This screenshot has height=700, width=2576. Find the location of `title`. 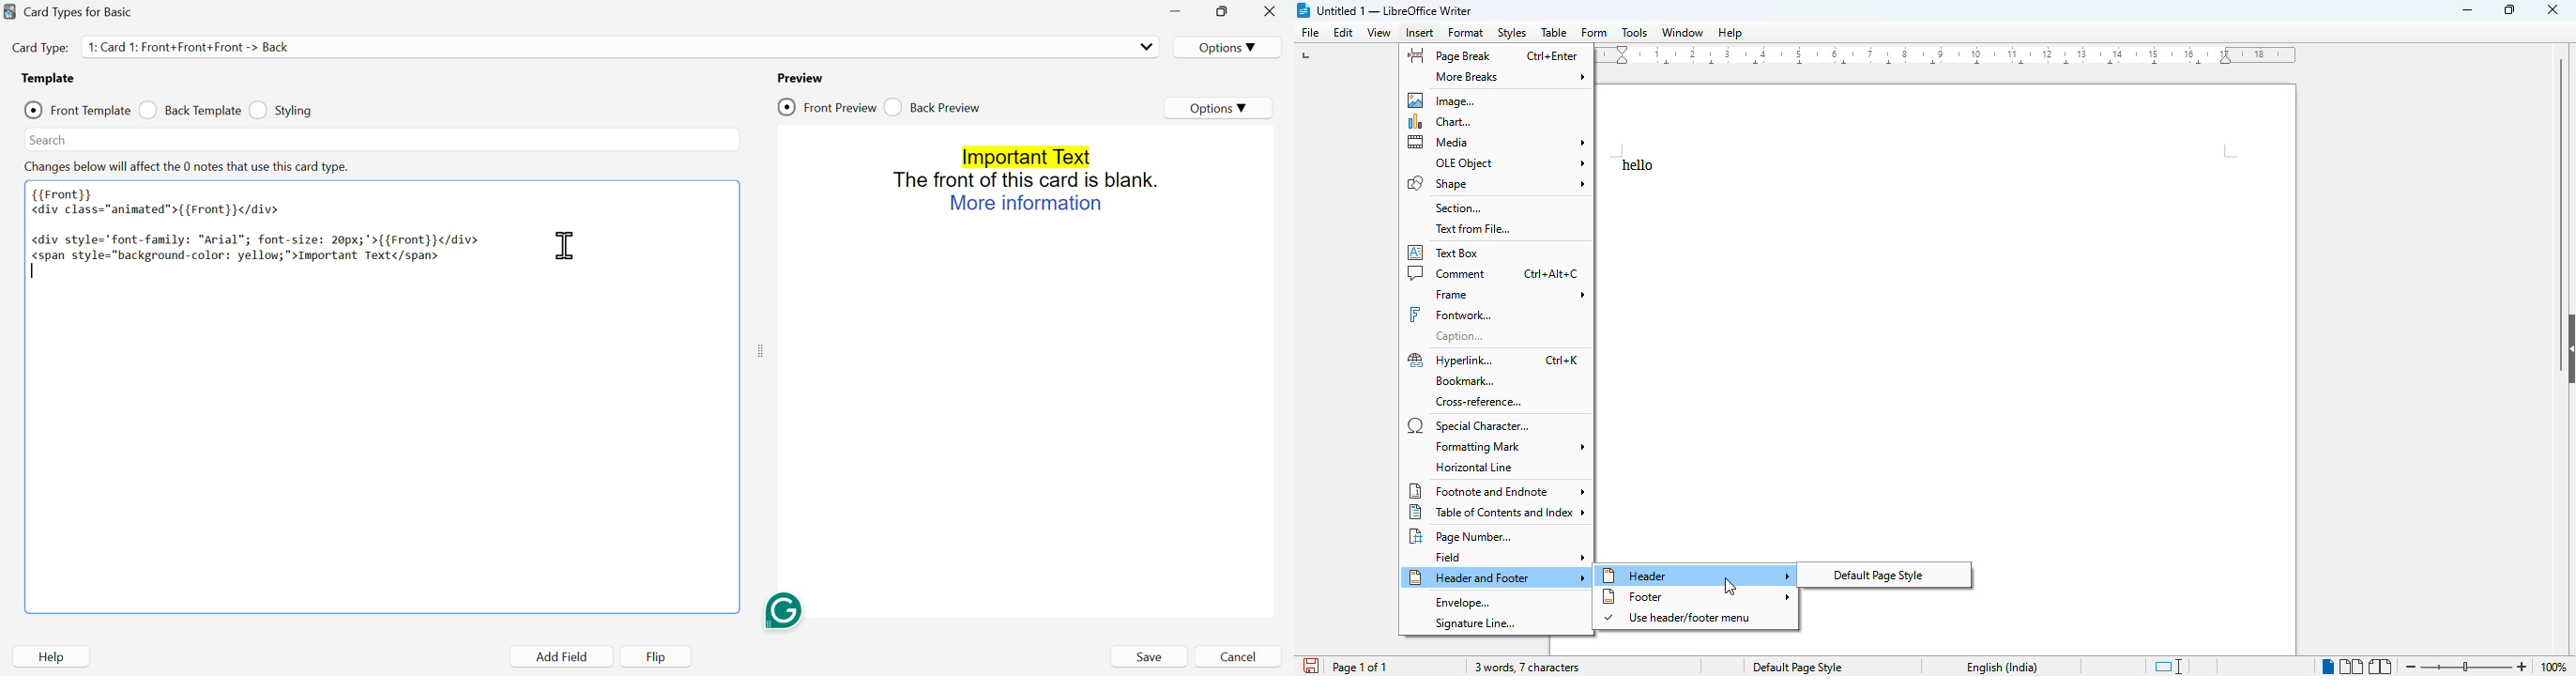

title is located at coordinates (1395, 10).